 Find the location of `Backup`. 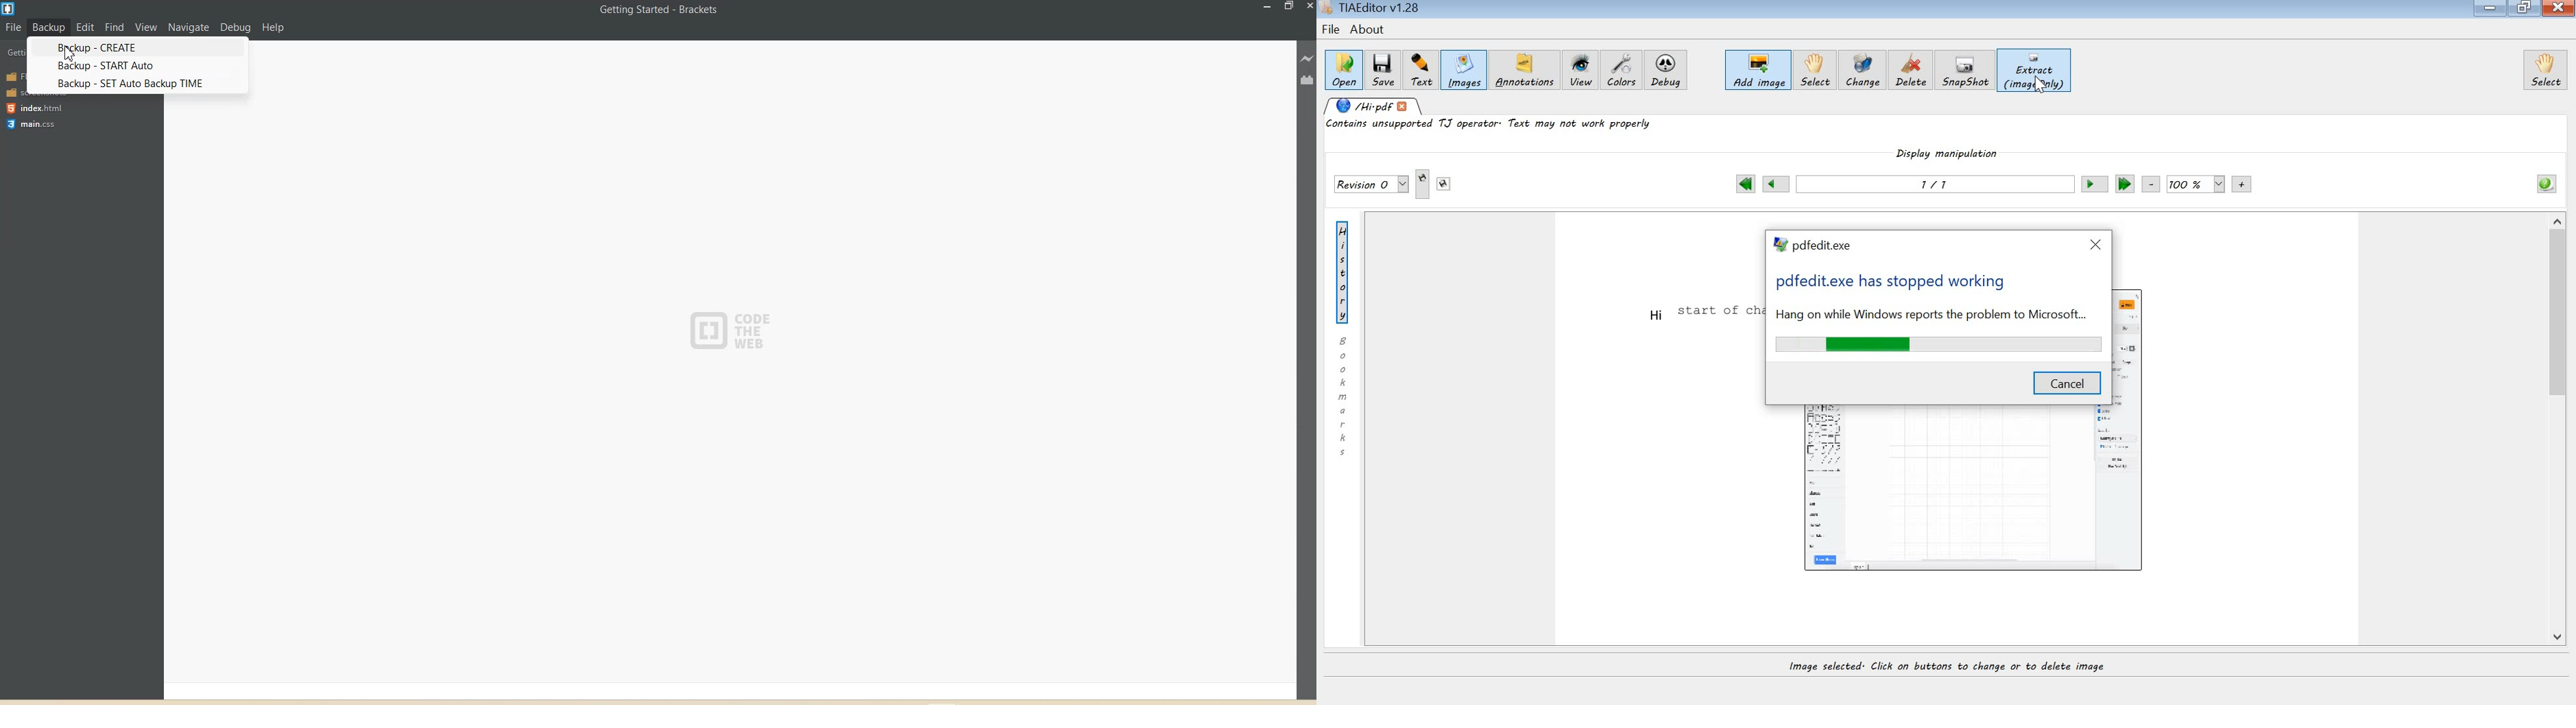

Backup is located at coordinates (47, 24).